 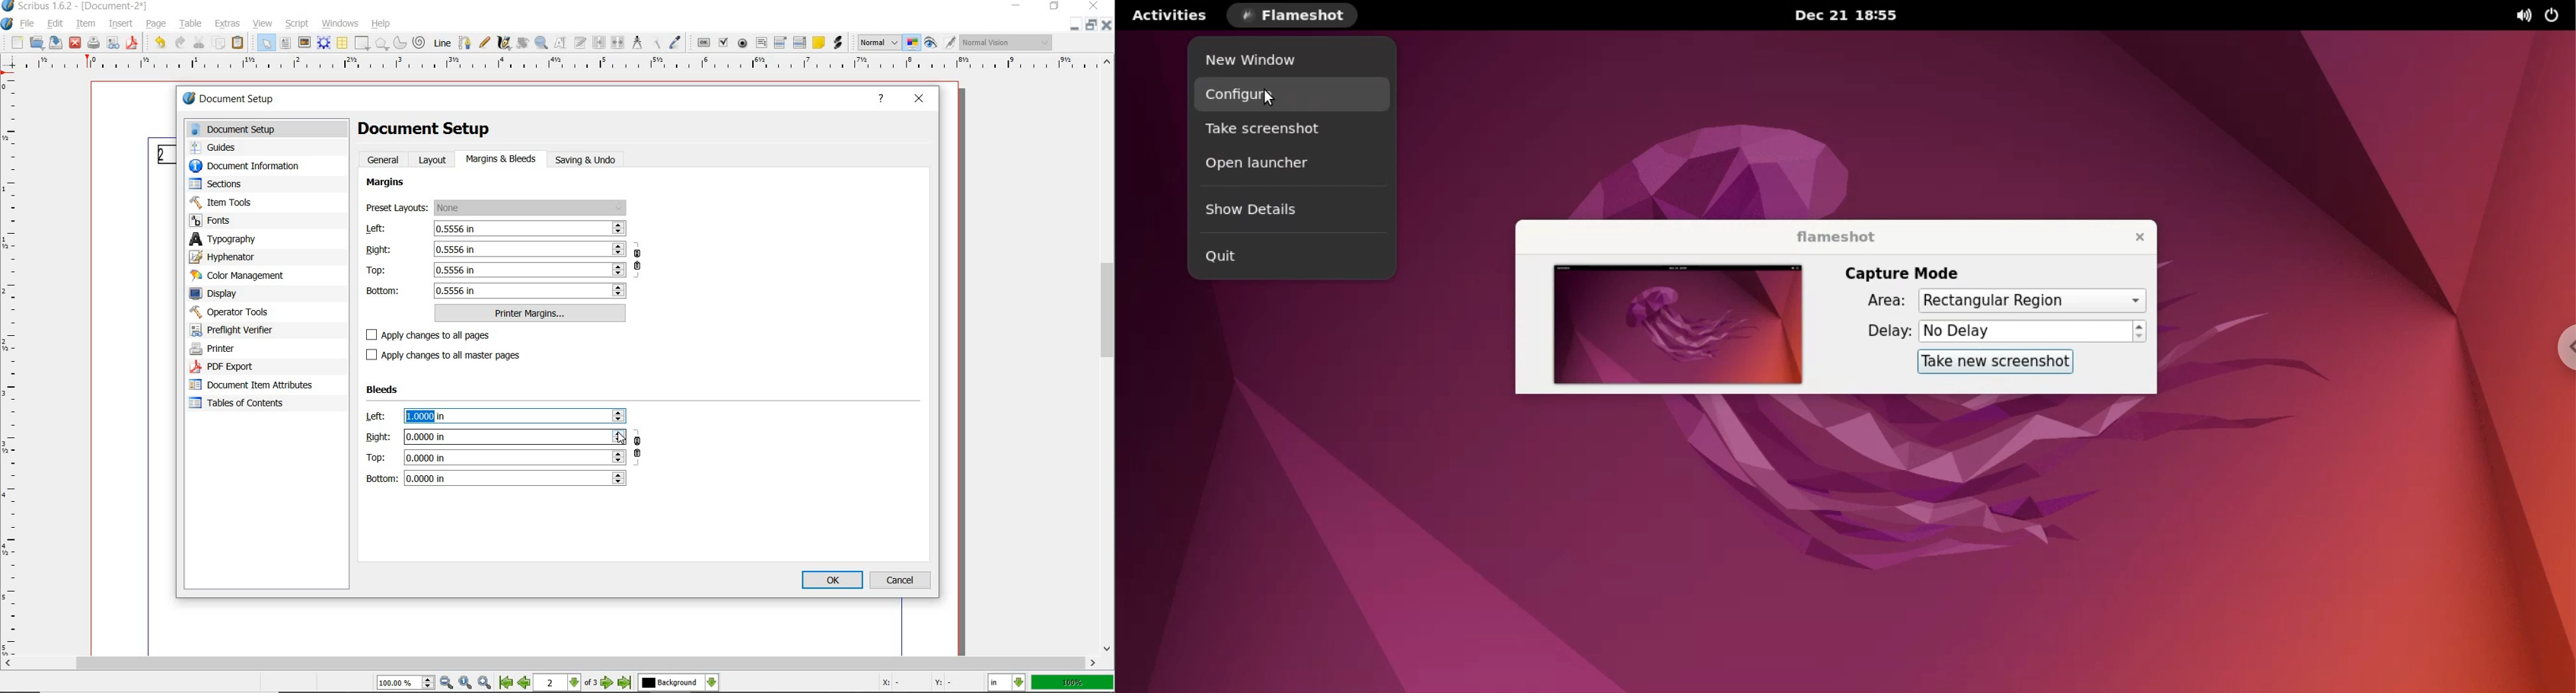 I want to click on pdf check box, so click(x=725, y=44).